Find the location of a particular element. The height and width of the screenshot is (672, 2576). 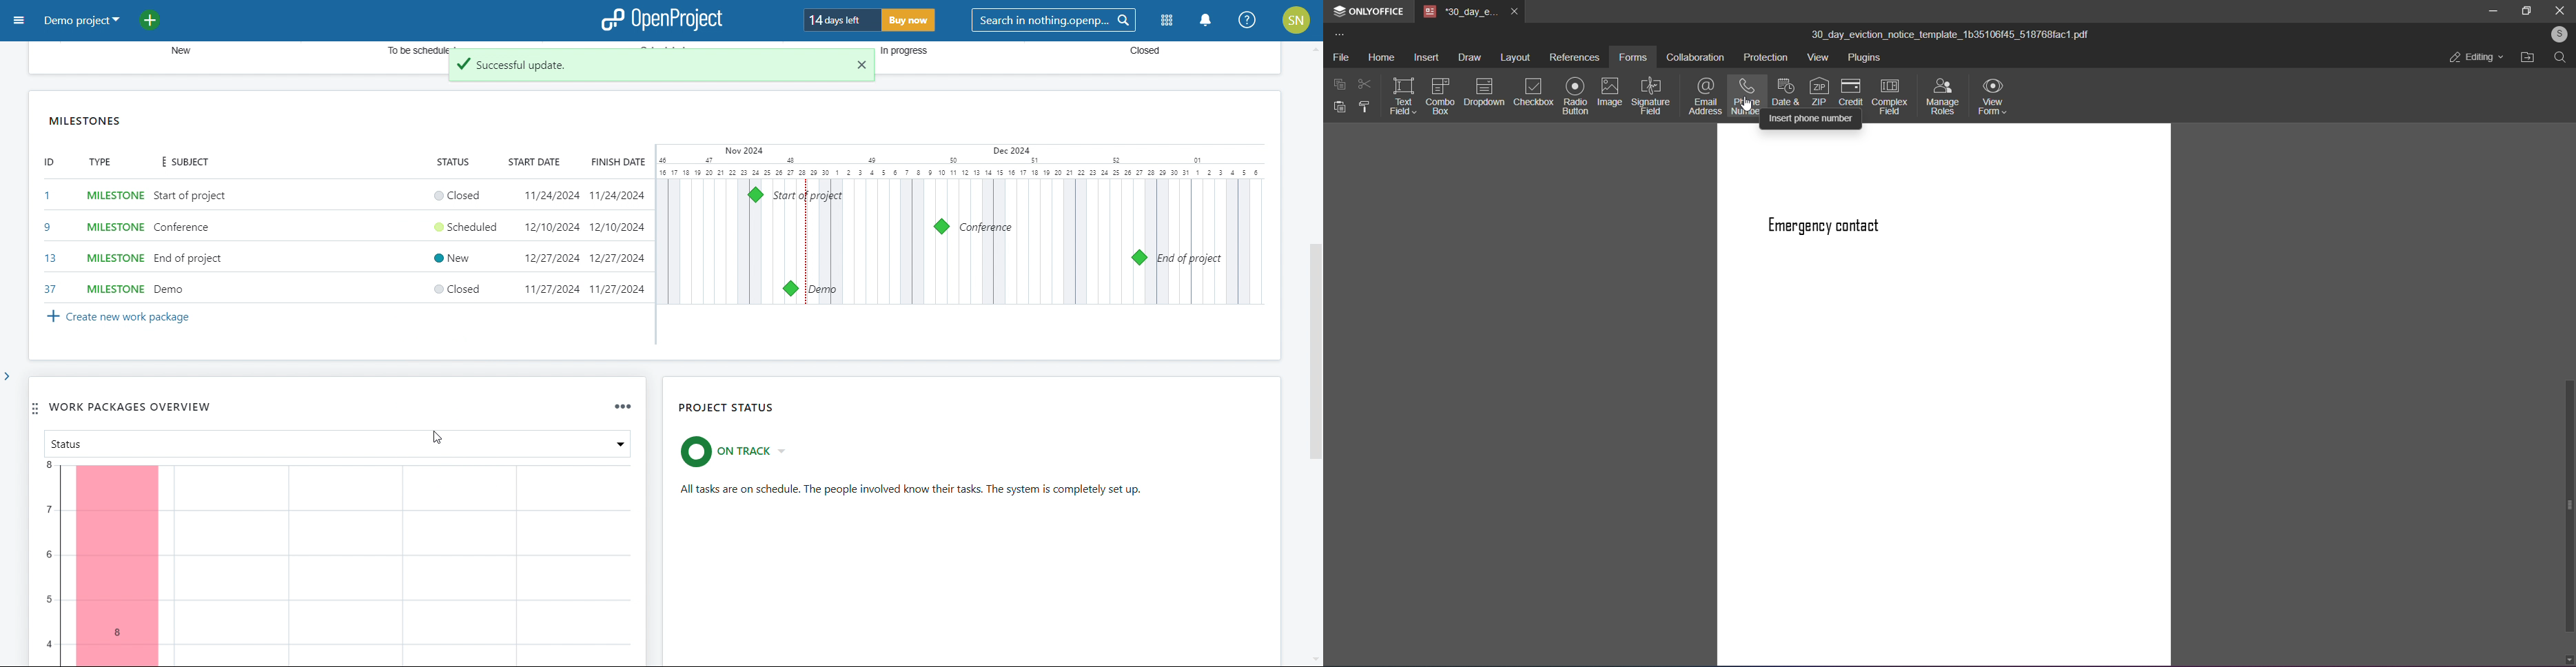

file is located at coordinates (1341, 59).